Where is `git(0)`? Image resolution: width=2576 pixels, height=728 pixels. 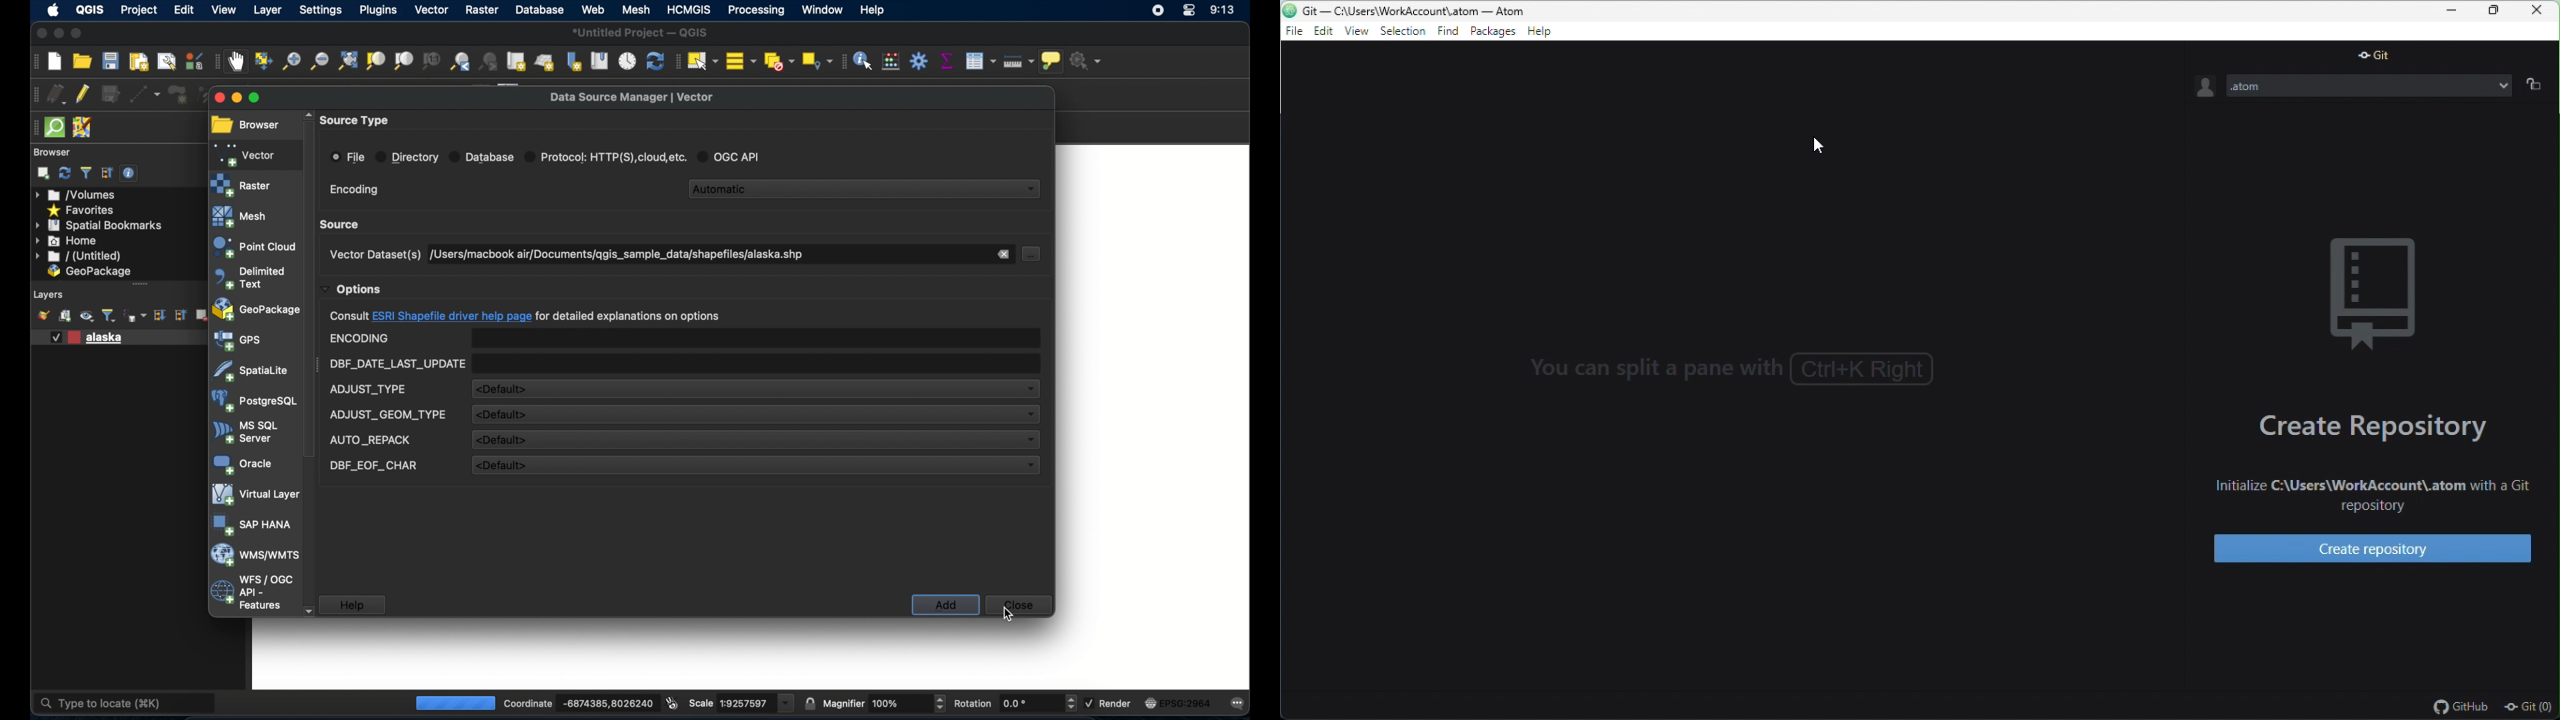
git(0) is located at coordinates (2529, 709).